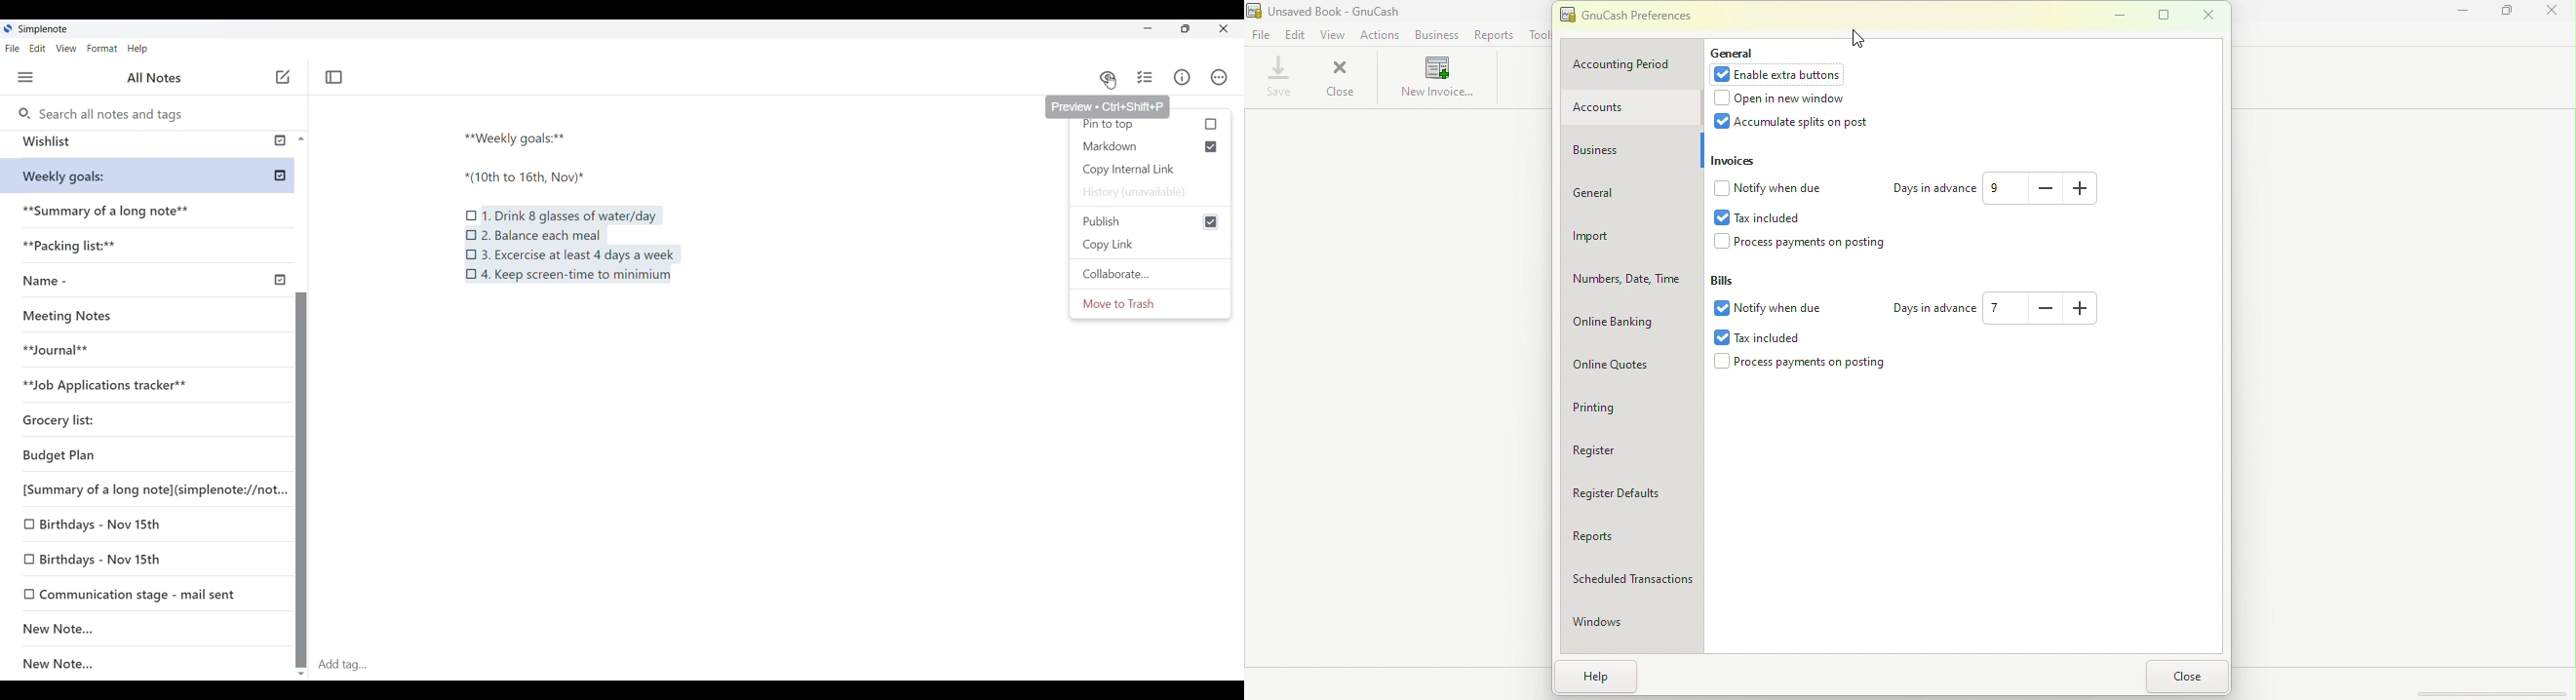 The height and width of the screenshot is (700, 2576). I want to click on Close, so click(2180, 682).